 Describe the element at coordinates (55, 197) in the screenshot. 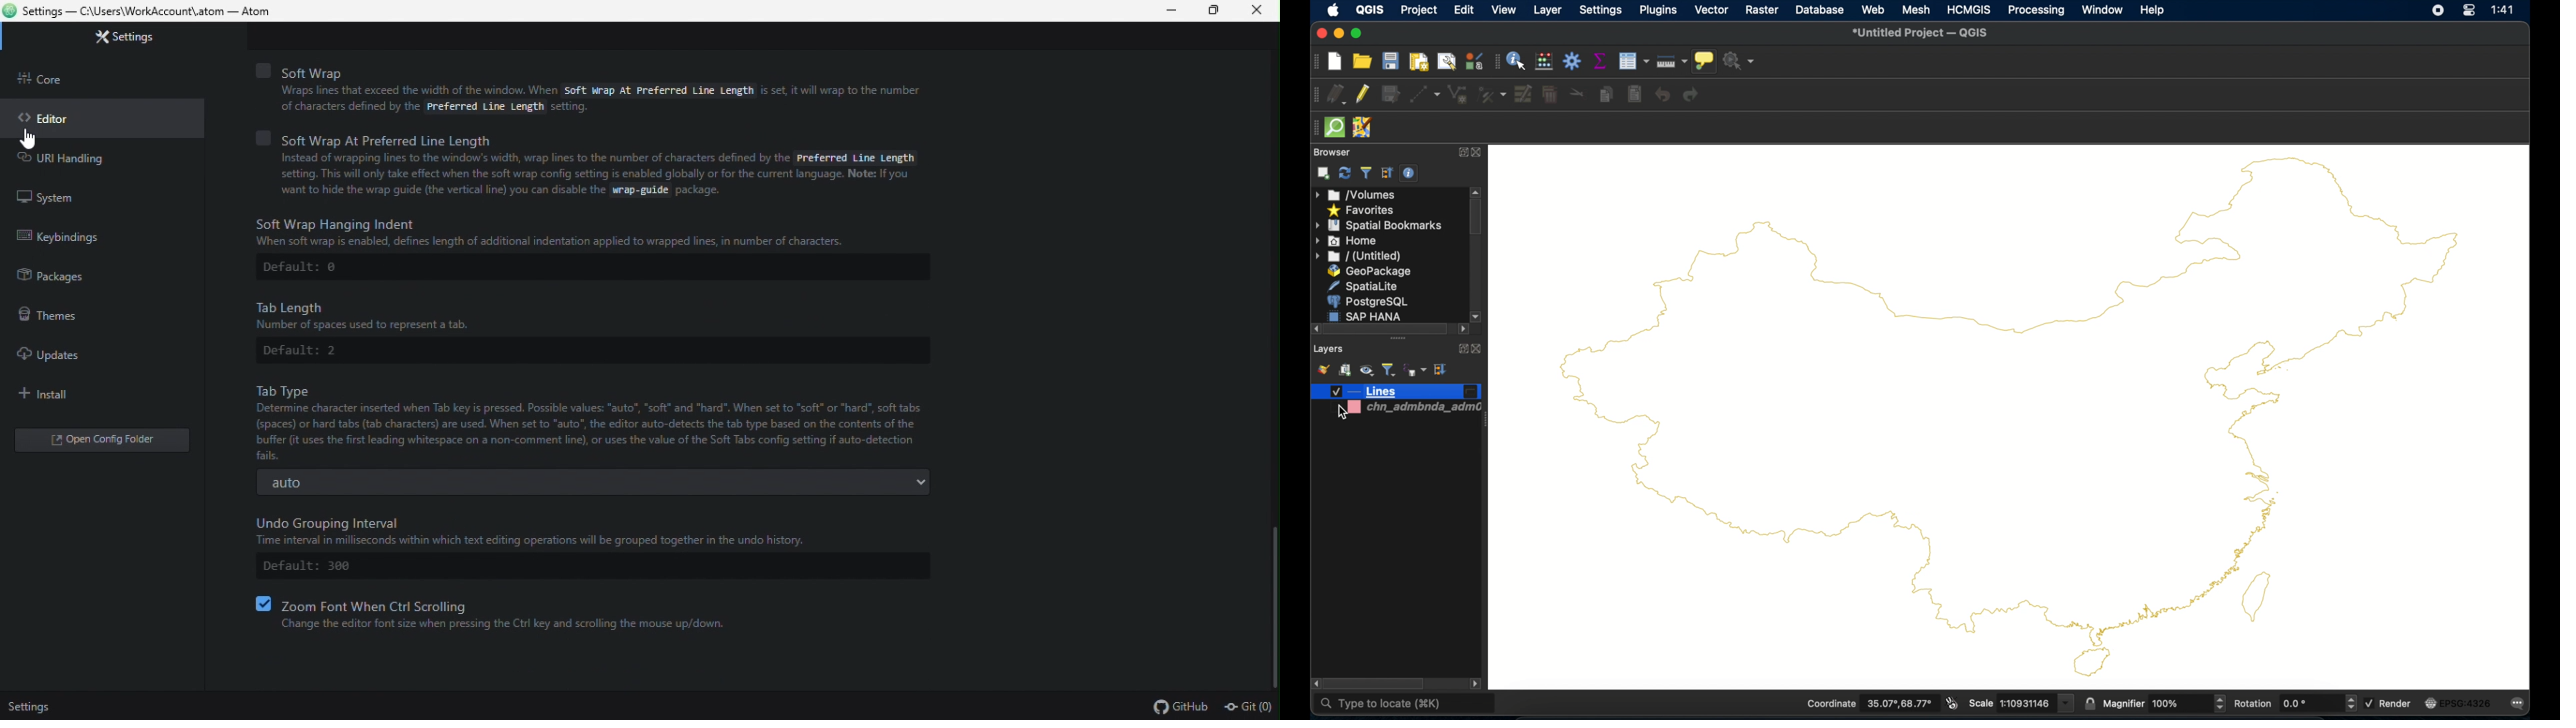

I see `System` at that location.